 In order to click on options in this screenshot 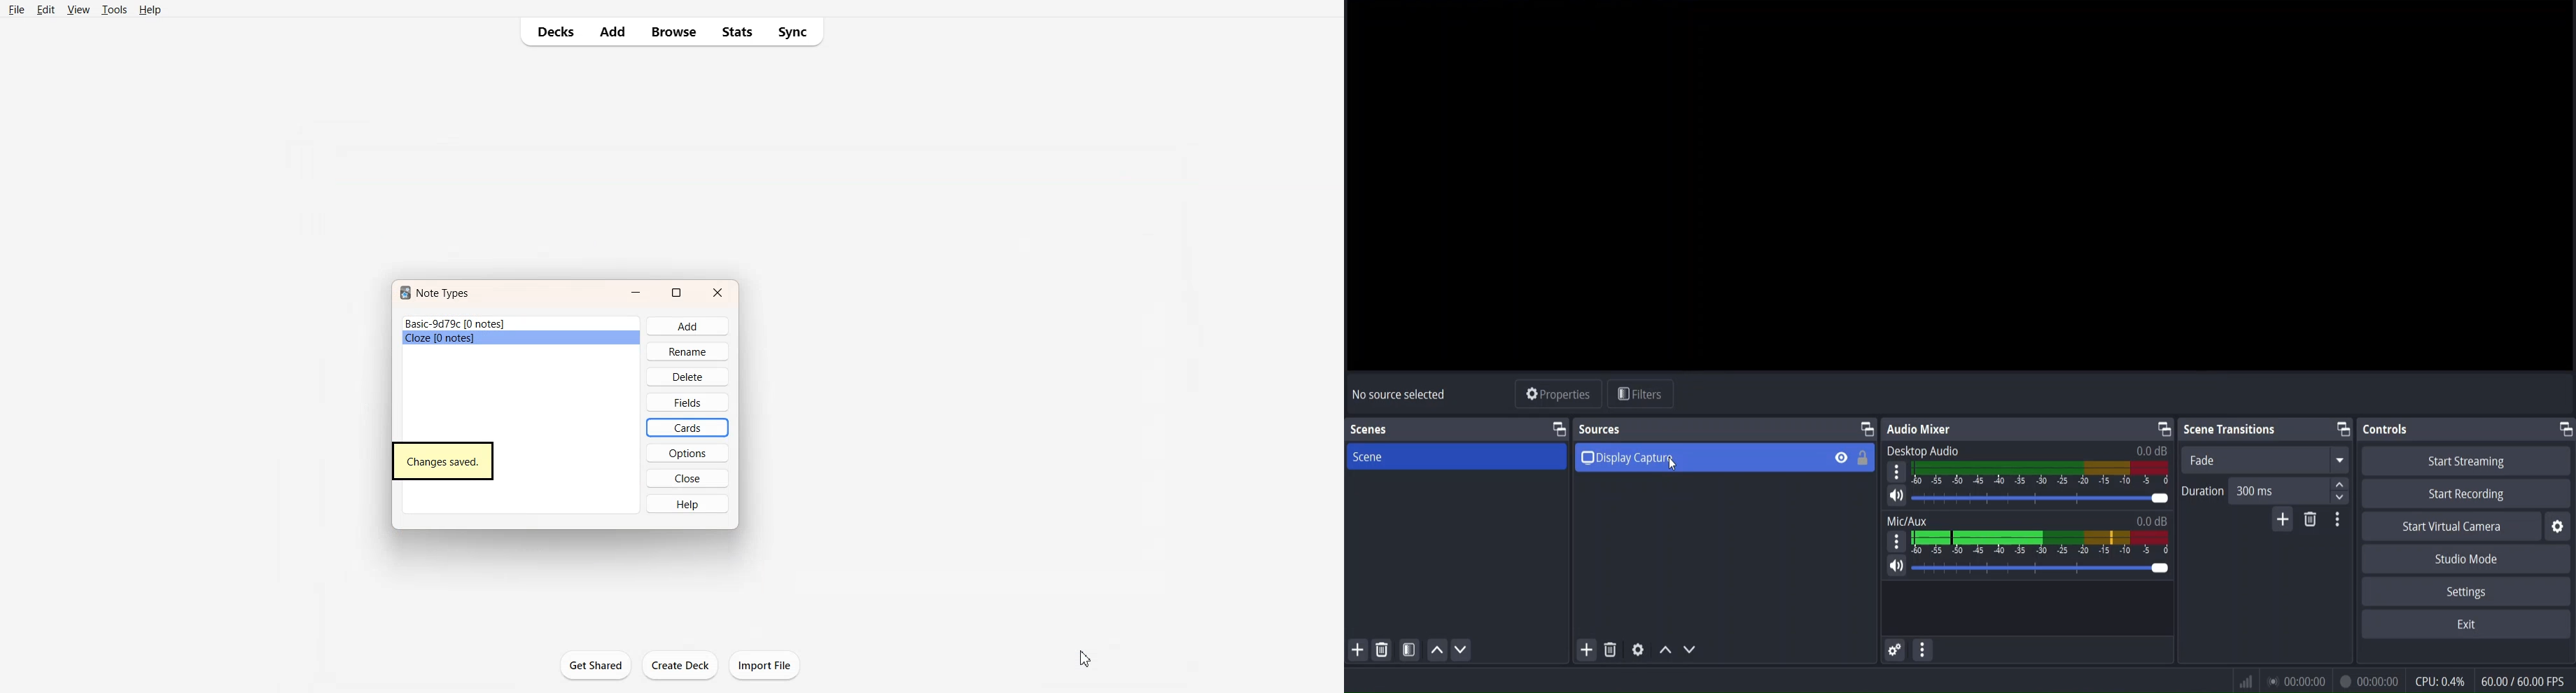, I will do `click(694, 453)`.